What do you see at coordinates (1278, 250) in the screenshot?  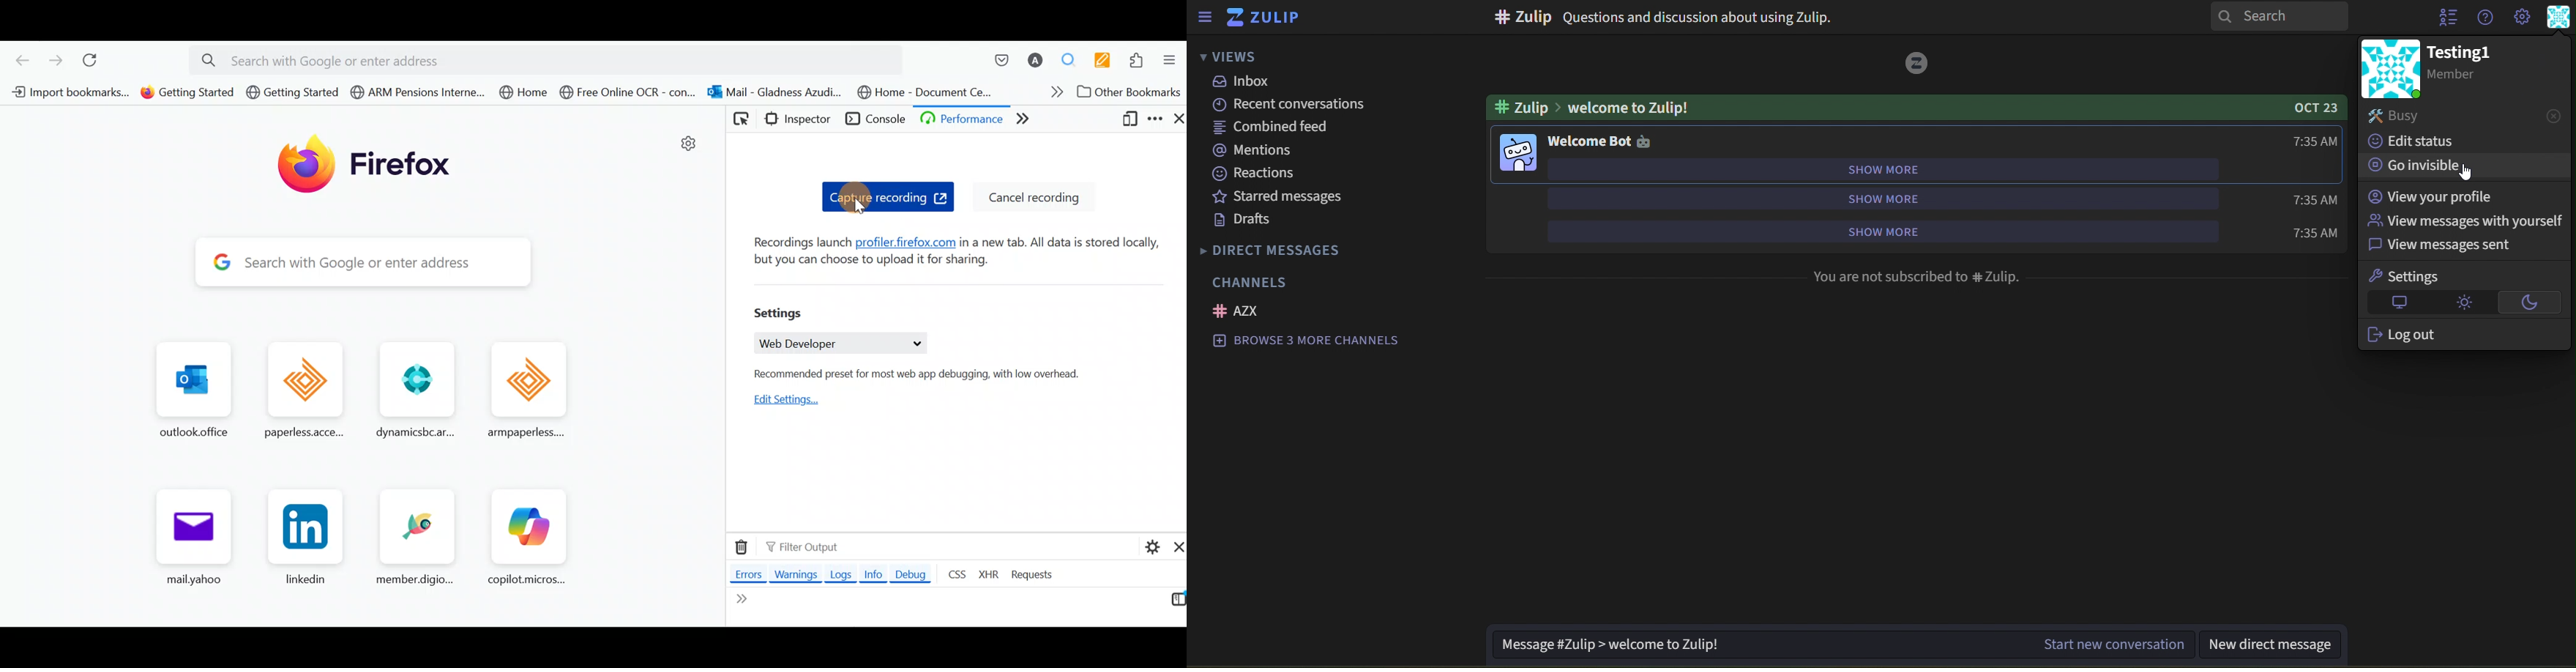 I see `direct messages` at bounding box center [1278, 250].